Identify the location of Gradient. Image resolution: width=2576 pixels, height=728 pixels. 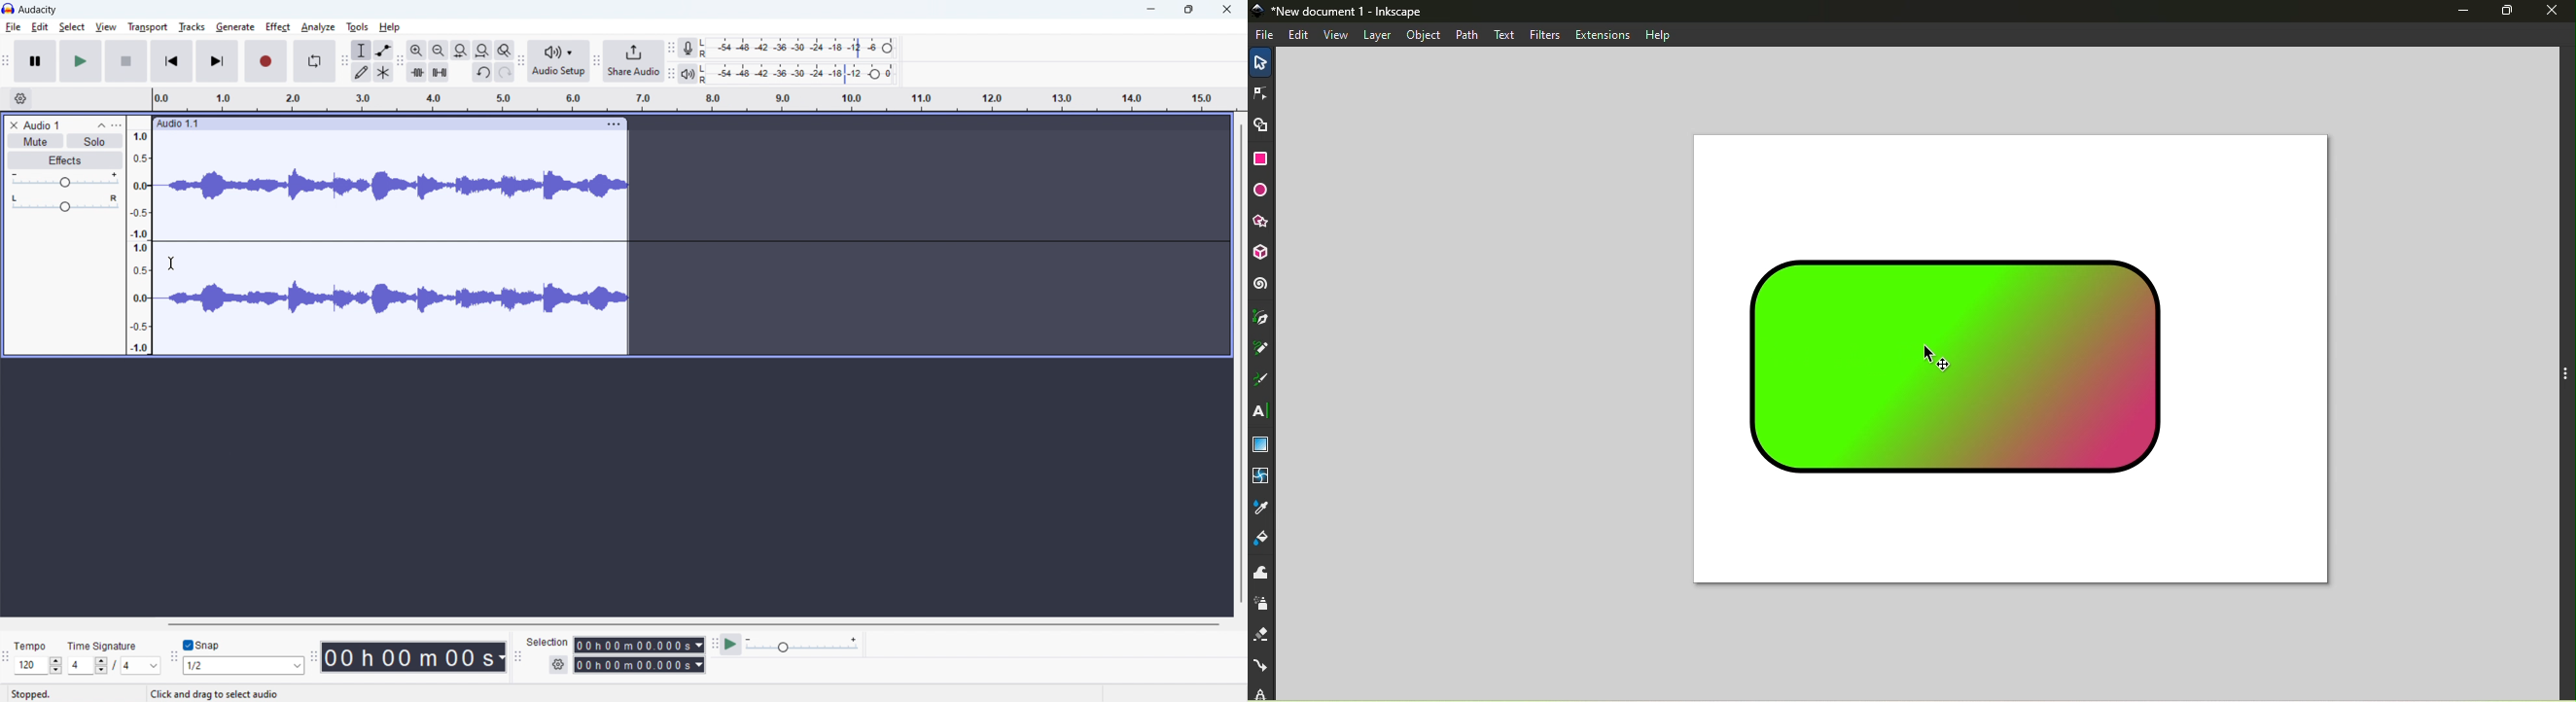
(1260, 445).